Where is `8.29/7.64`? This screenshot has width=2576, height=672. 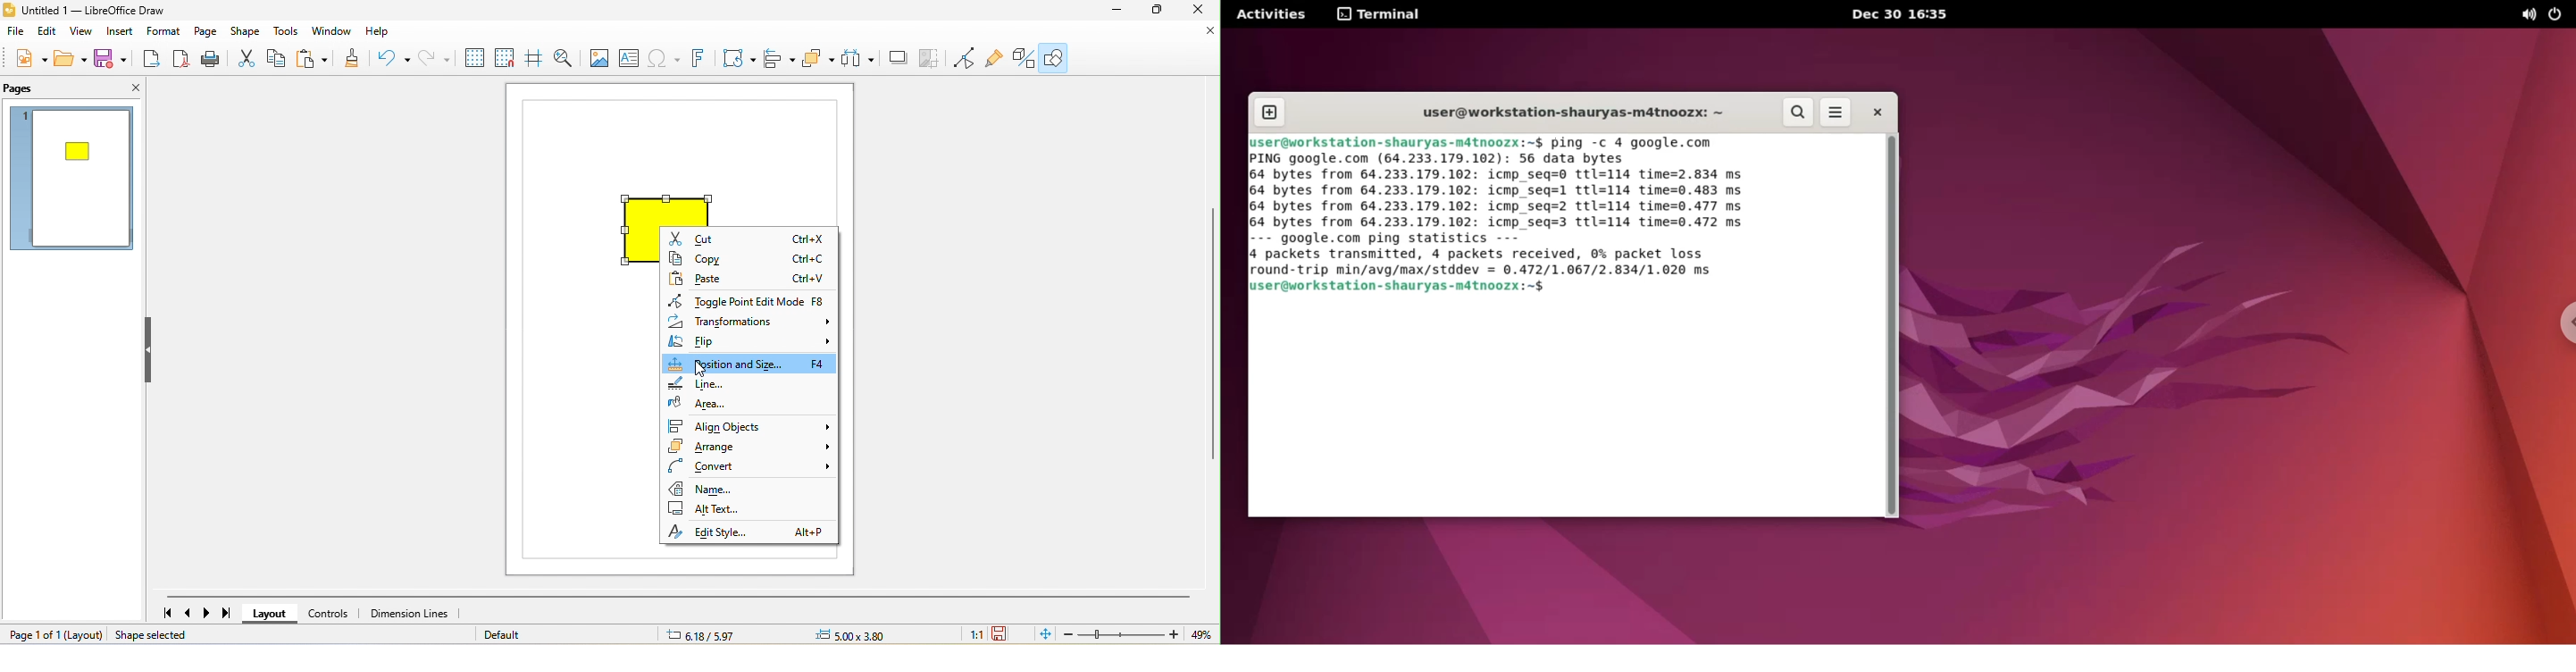
8.29/7.64 is located at coordinates (729, 634).